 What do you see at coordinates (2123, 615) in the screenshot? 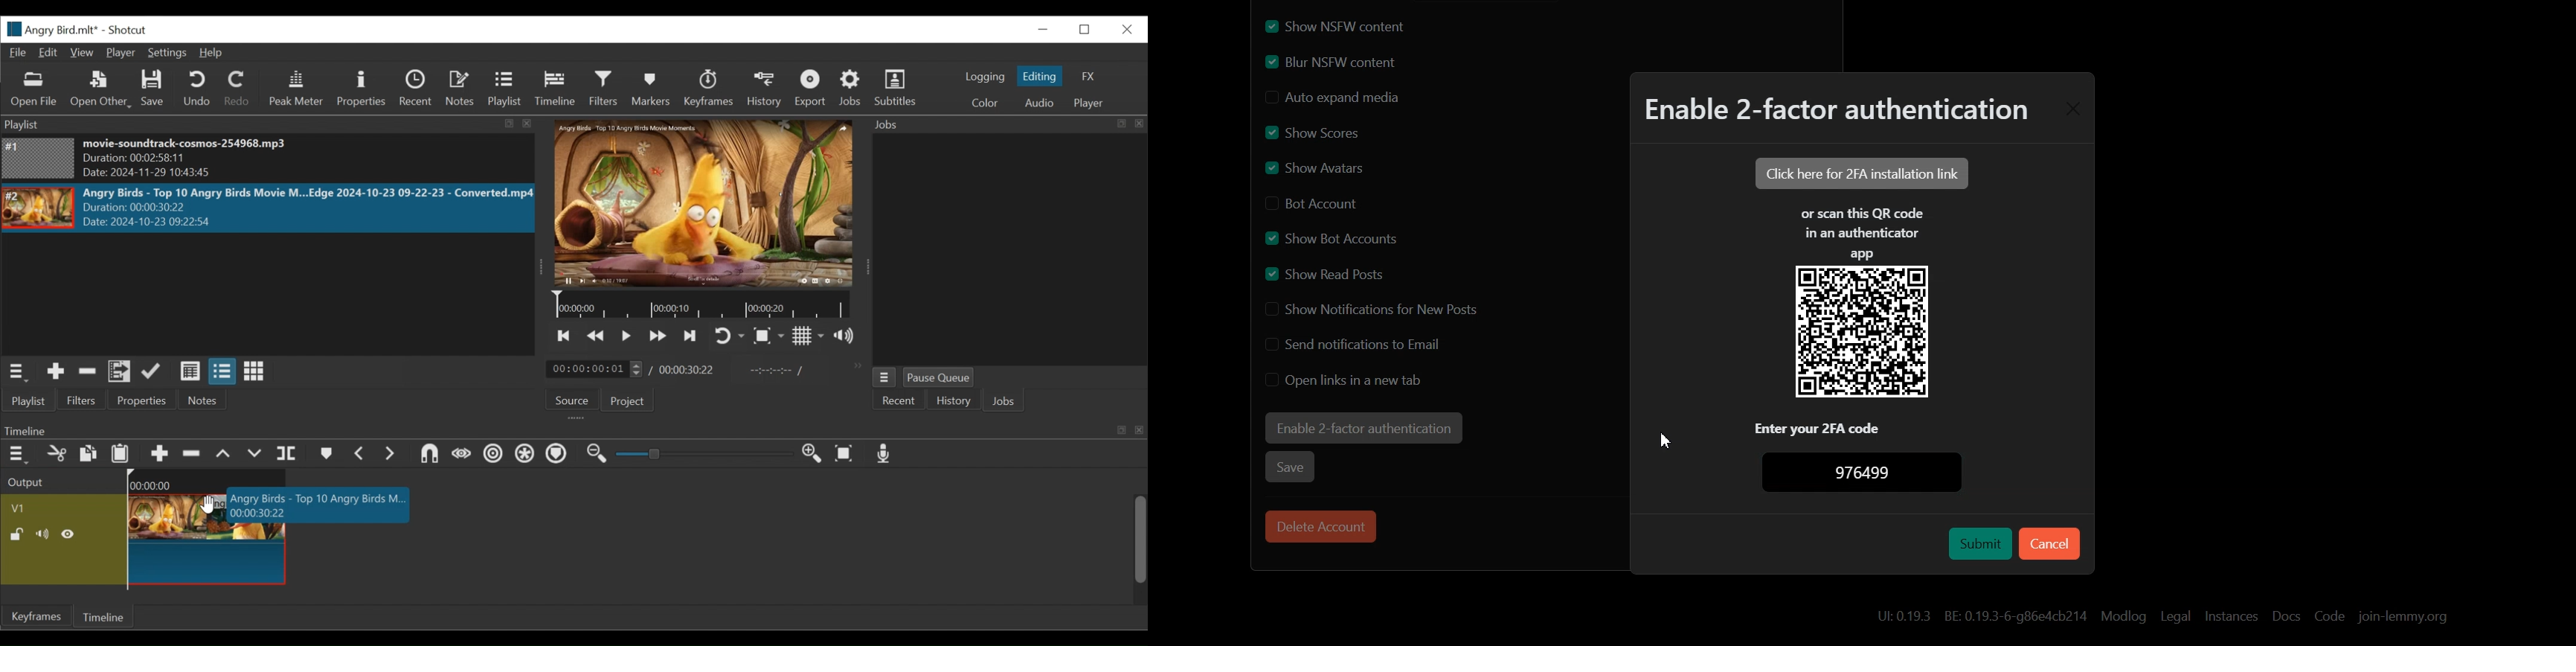
I see `Modlog` at bounding box center [2123, 615].